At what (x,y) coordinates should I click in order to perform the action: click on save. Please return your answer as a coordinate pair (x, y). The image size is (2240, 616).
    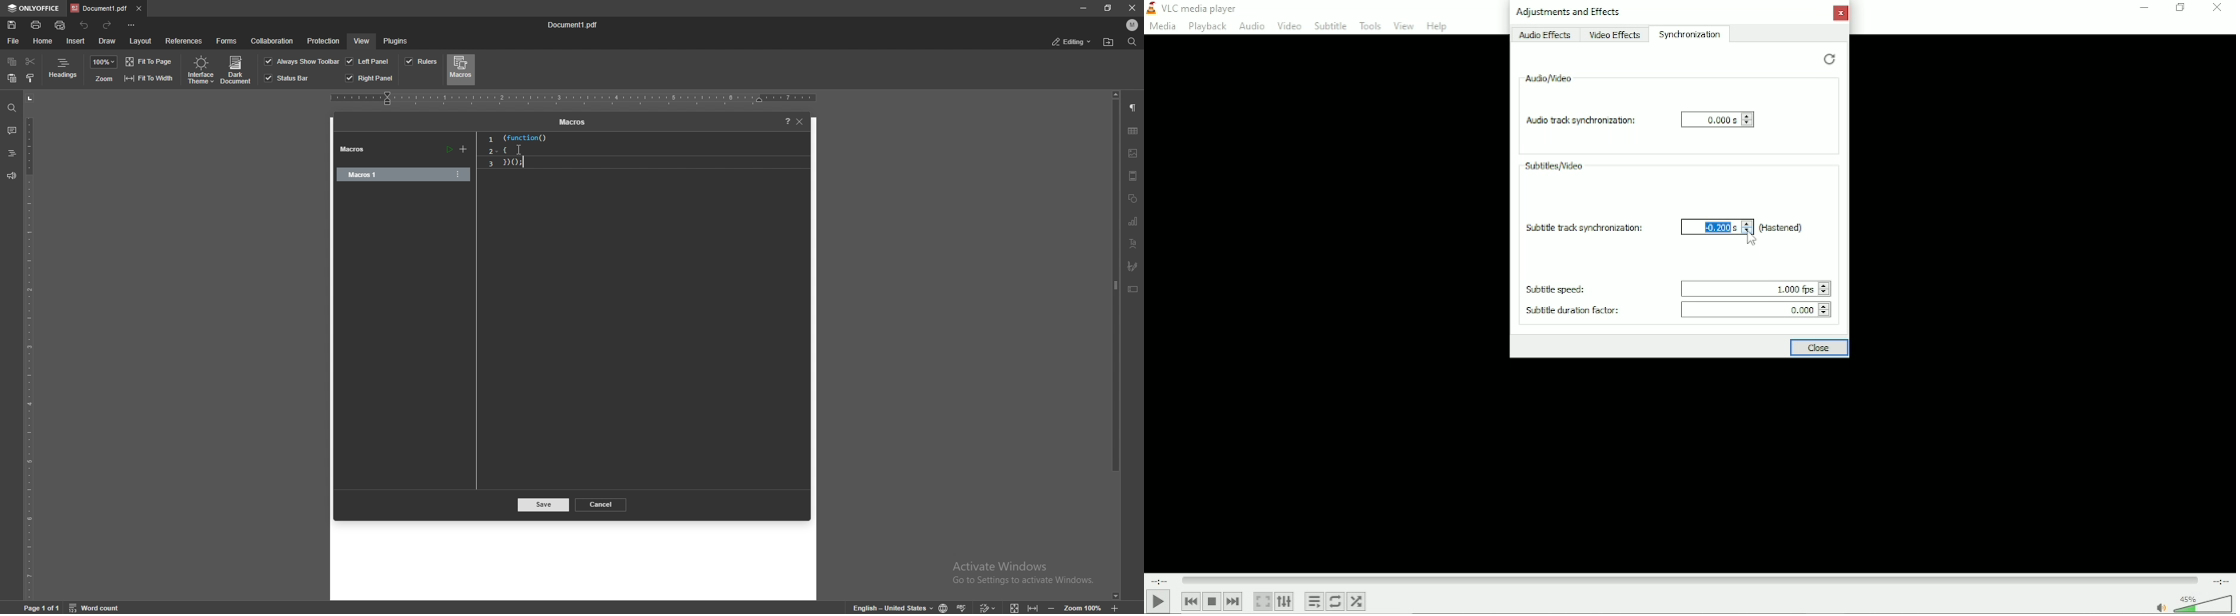
    Looking at the image, I should click on (12, 25).